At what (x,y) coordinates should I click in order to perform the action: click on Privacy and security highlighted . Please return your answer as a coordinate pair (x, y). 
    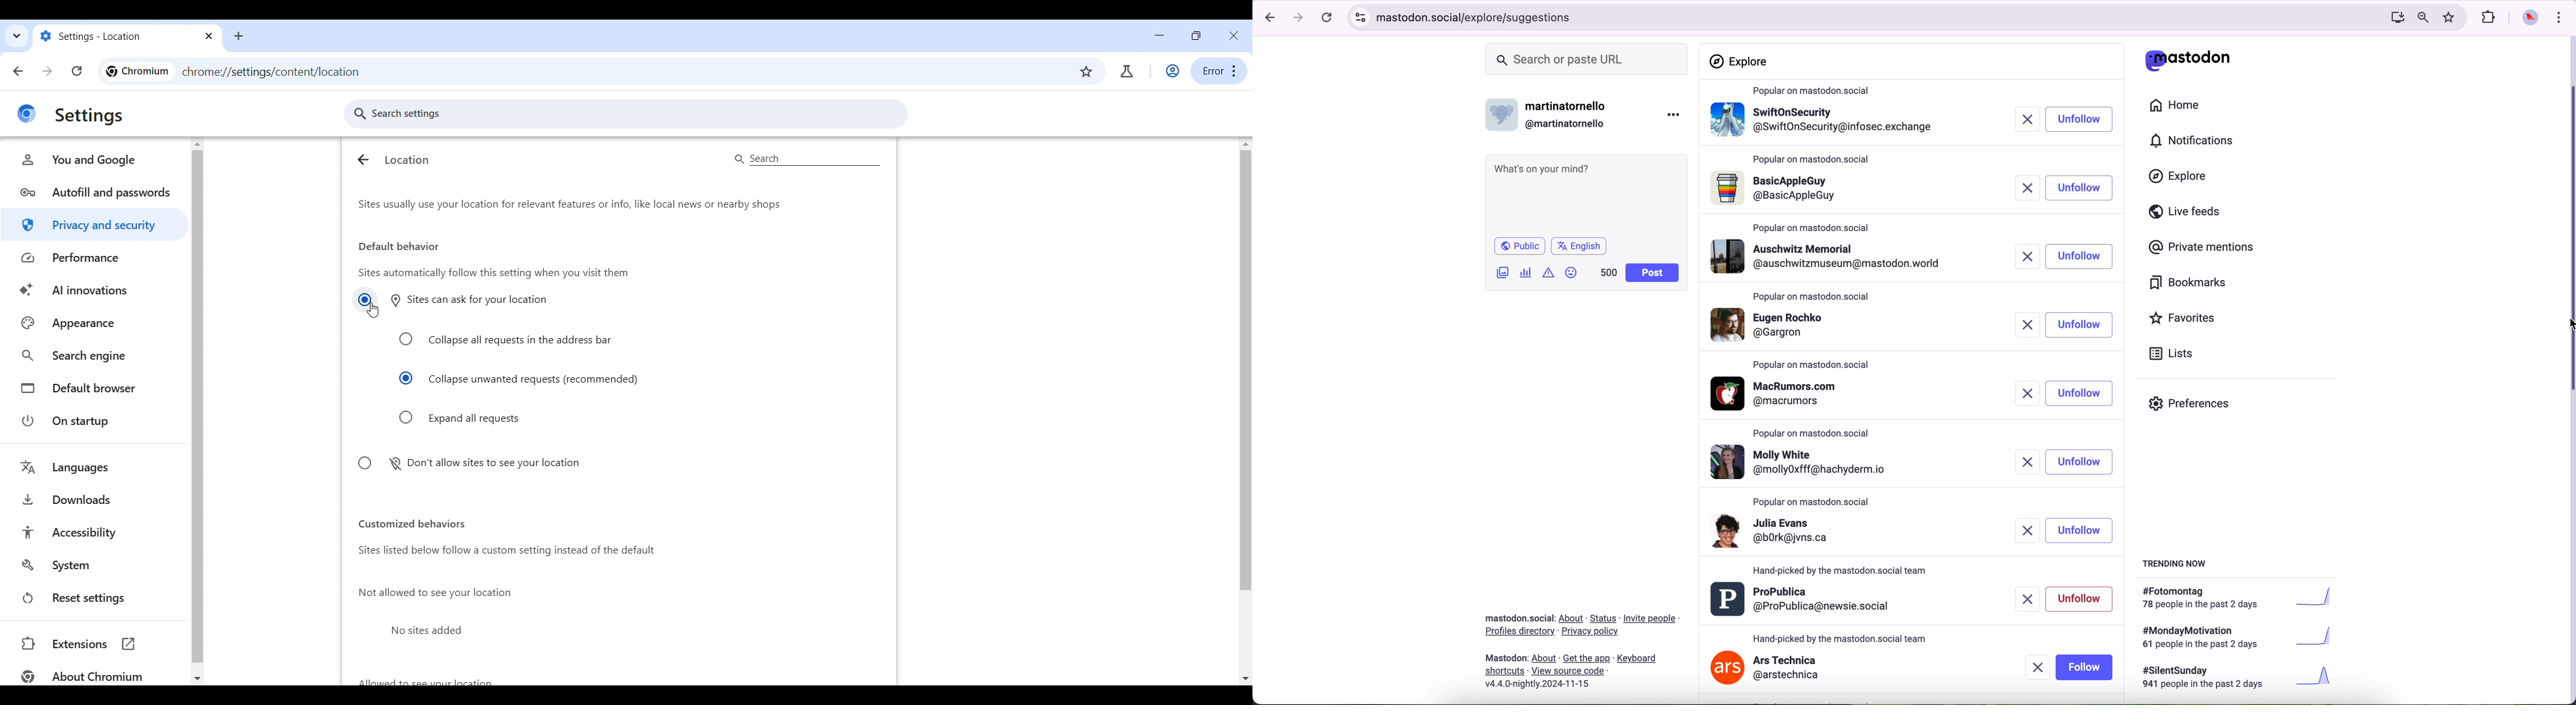
    Looking at the image, I should click on (95, 225).